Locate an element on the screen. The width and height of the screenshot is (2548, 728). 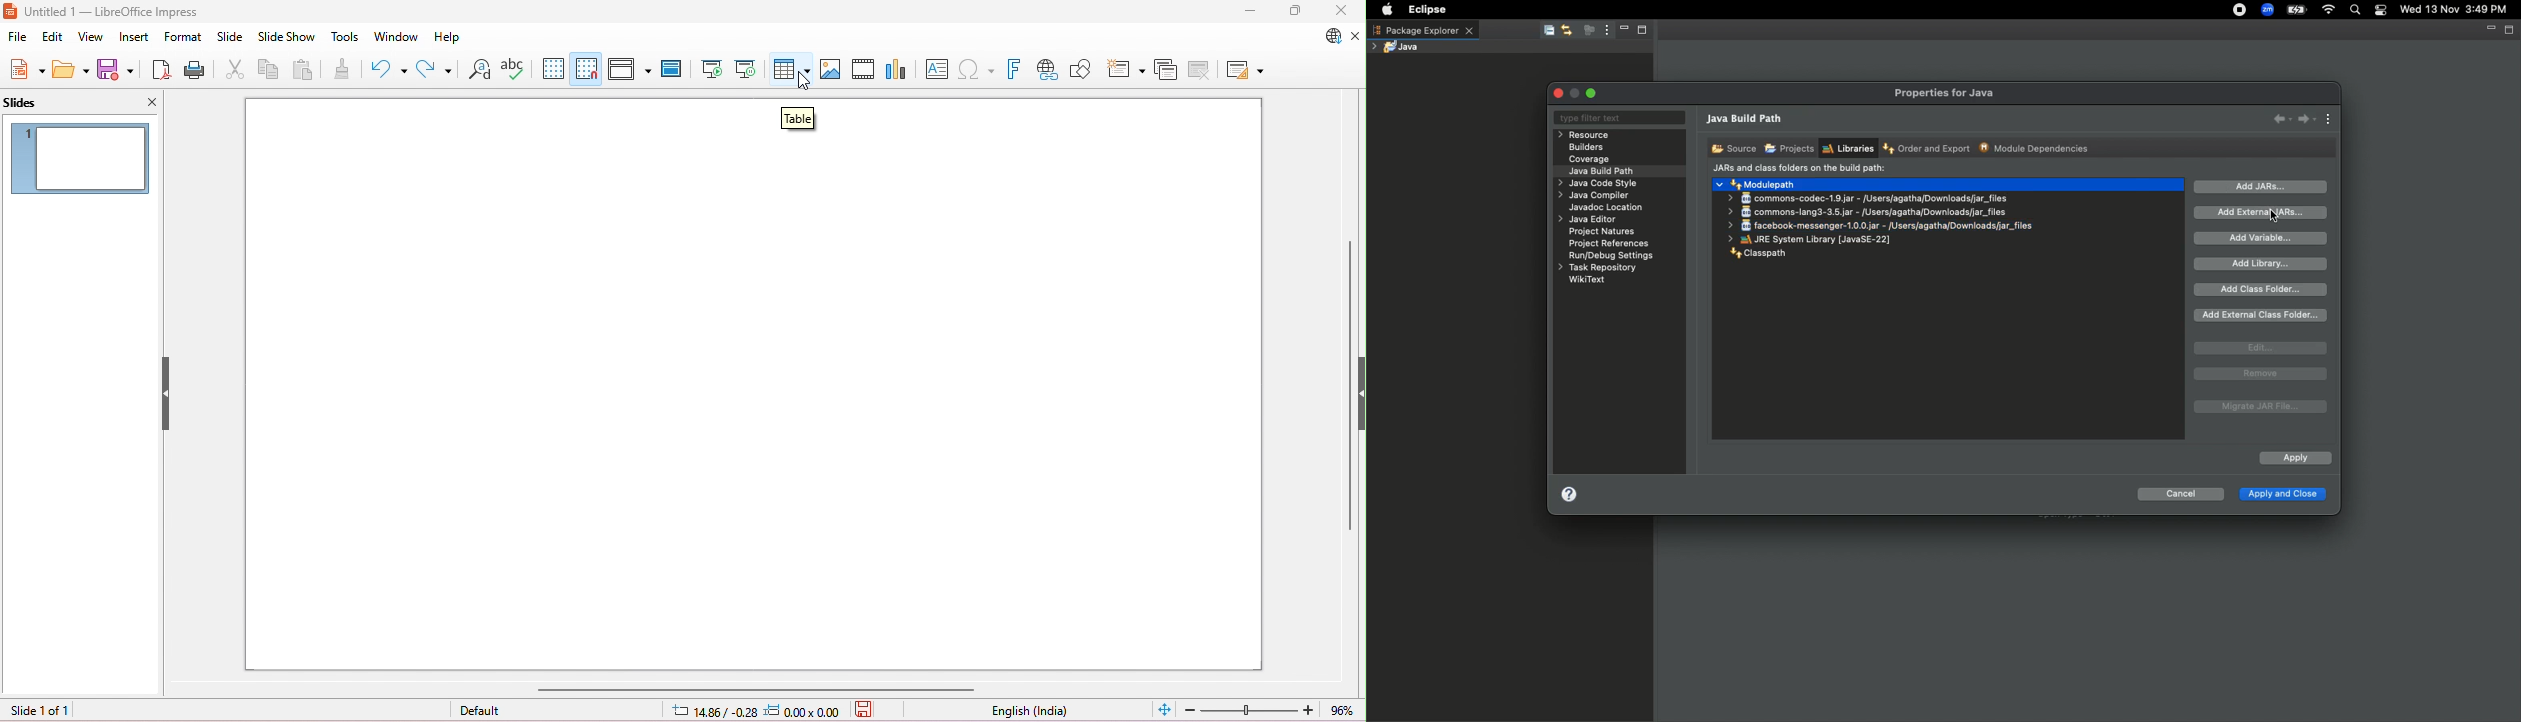
Minimize is located at coordinates (2489, 31).